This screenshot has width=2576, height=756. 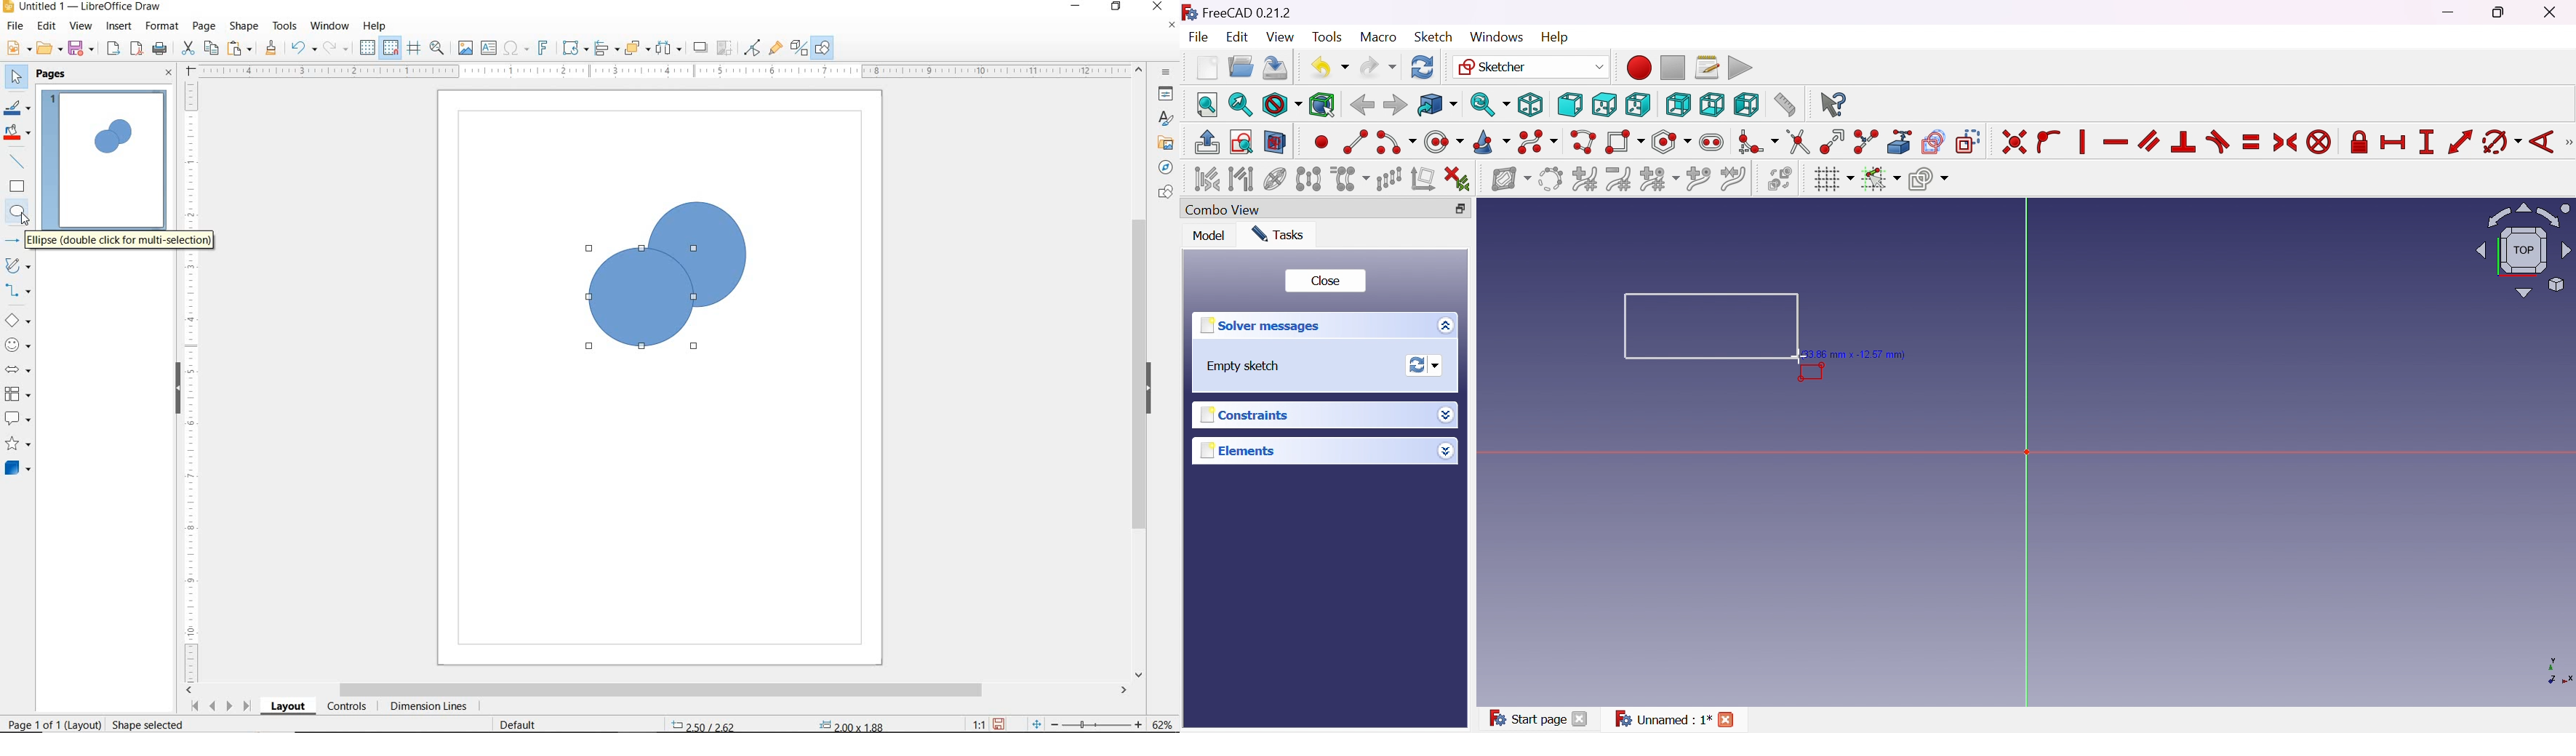 What do you see at coordinates (348, 708) in the screenshot?
I see `CONTROLS` at bounding box center [348, 708].